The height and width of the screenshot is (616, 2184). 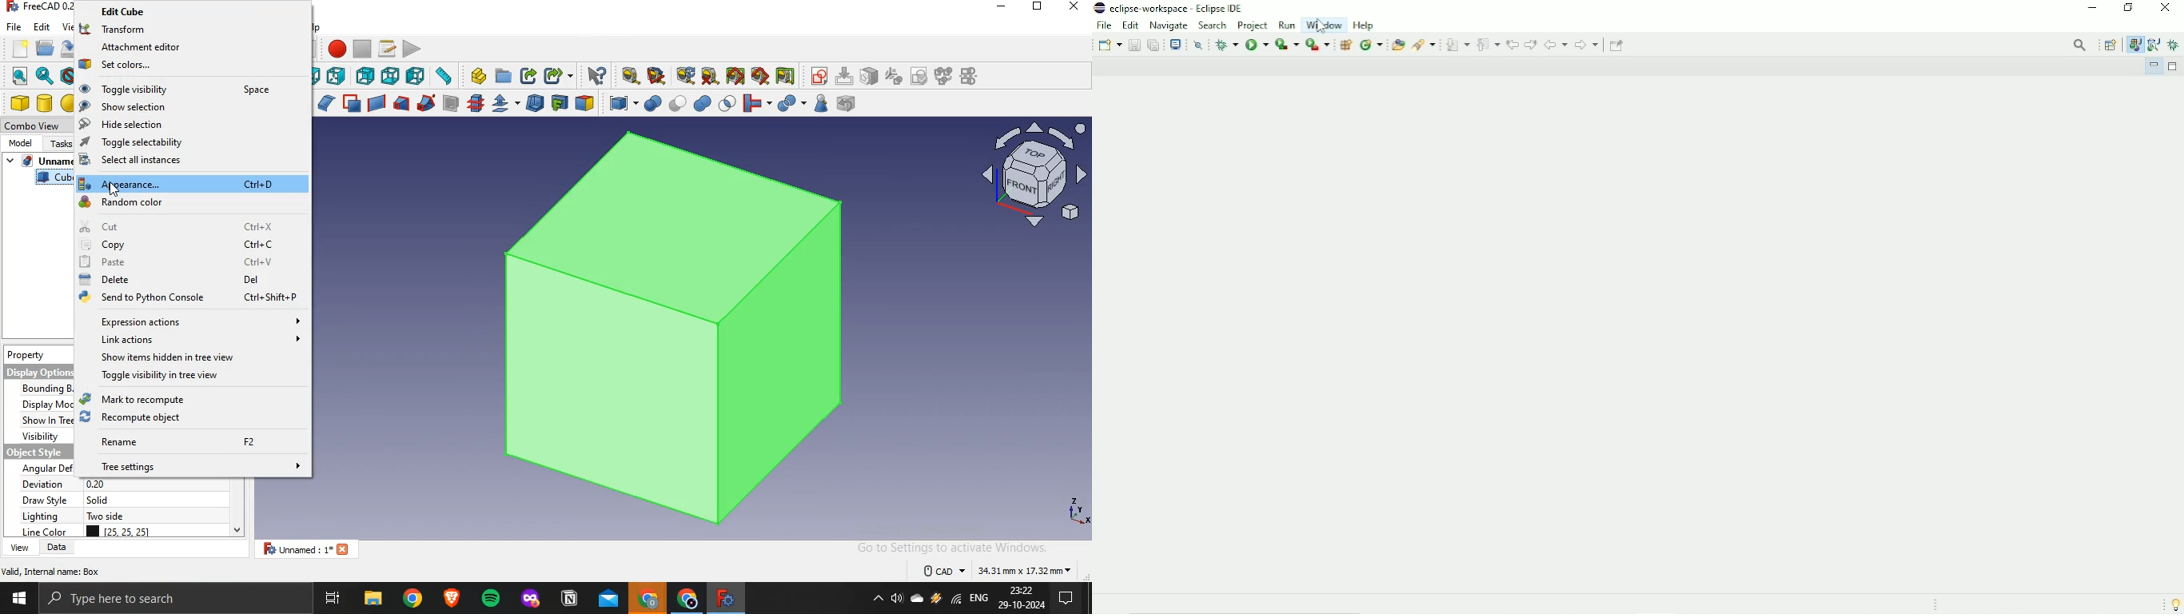 I want to click on left, so click(x=416, y=75).